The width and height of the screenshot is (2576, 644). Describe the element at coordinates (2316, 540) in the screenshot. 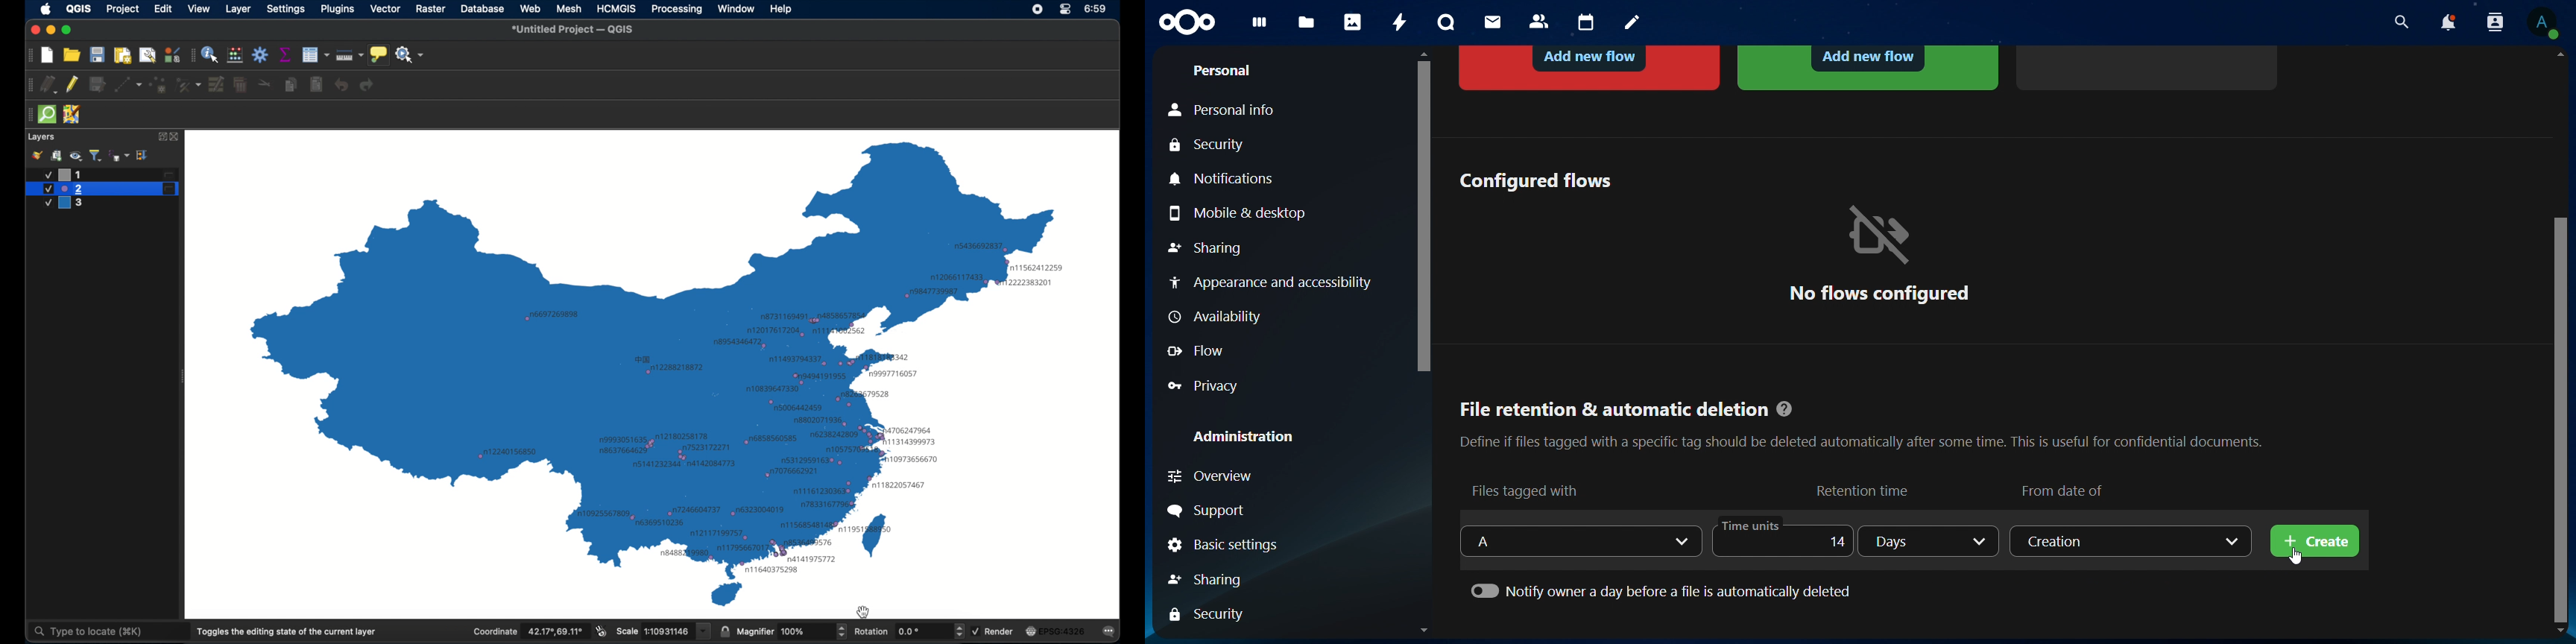

I see `create` at that location.